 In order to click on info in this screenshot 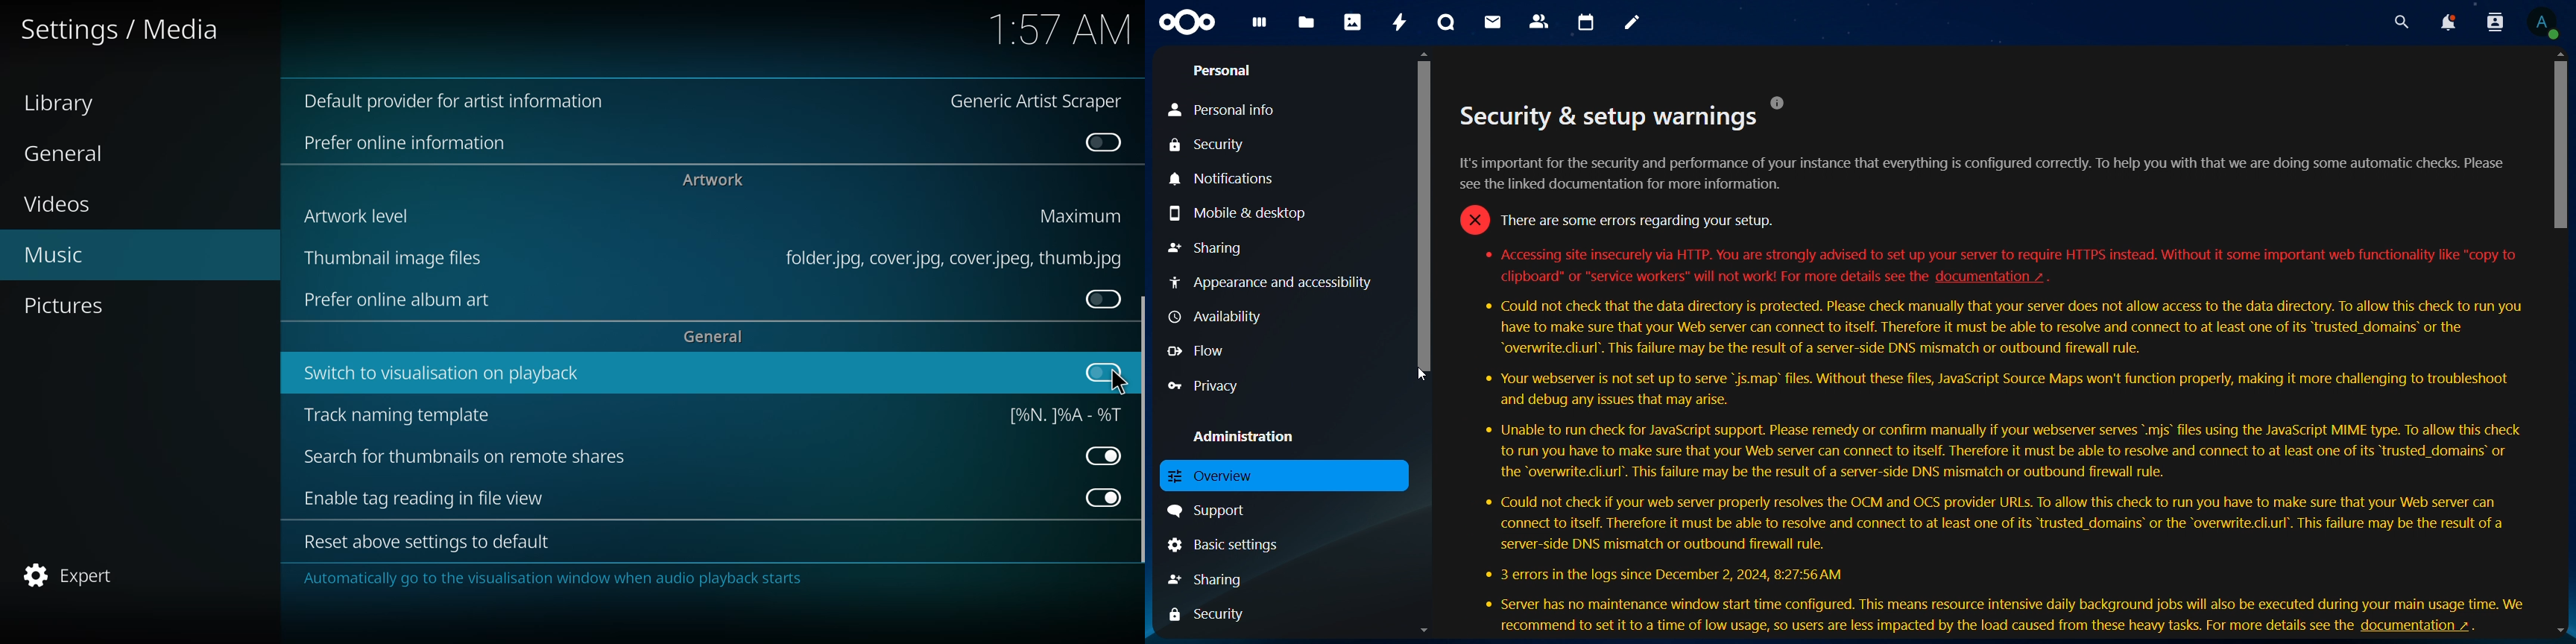, I will do `click(552, 578)`.